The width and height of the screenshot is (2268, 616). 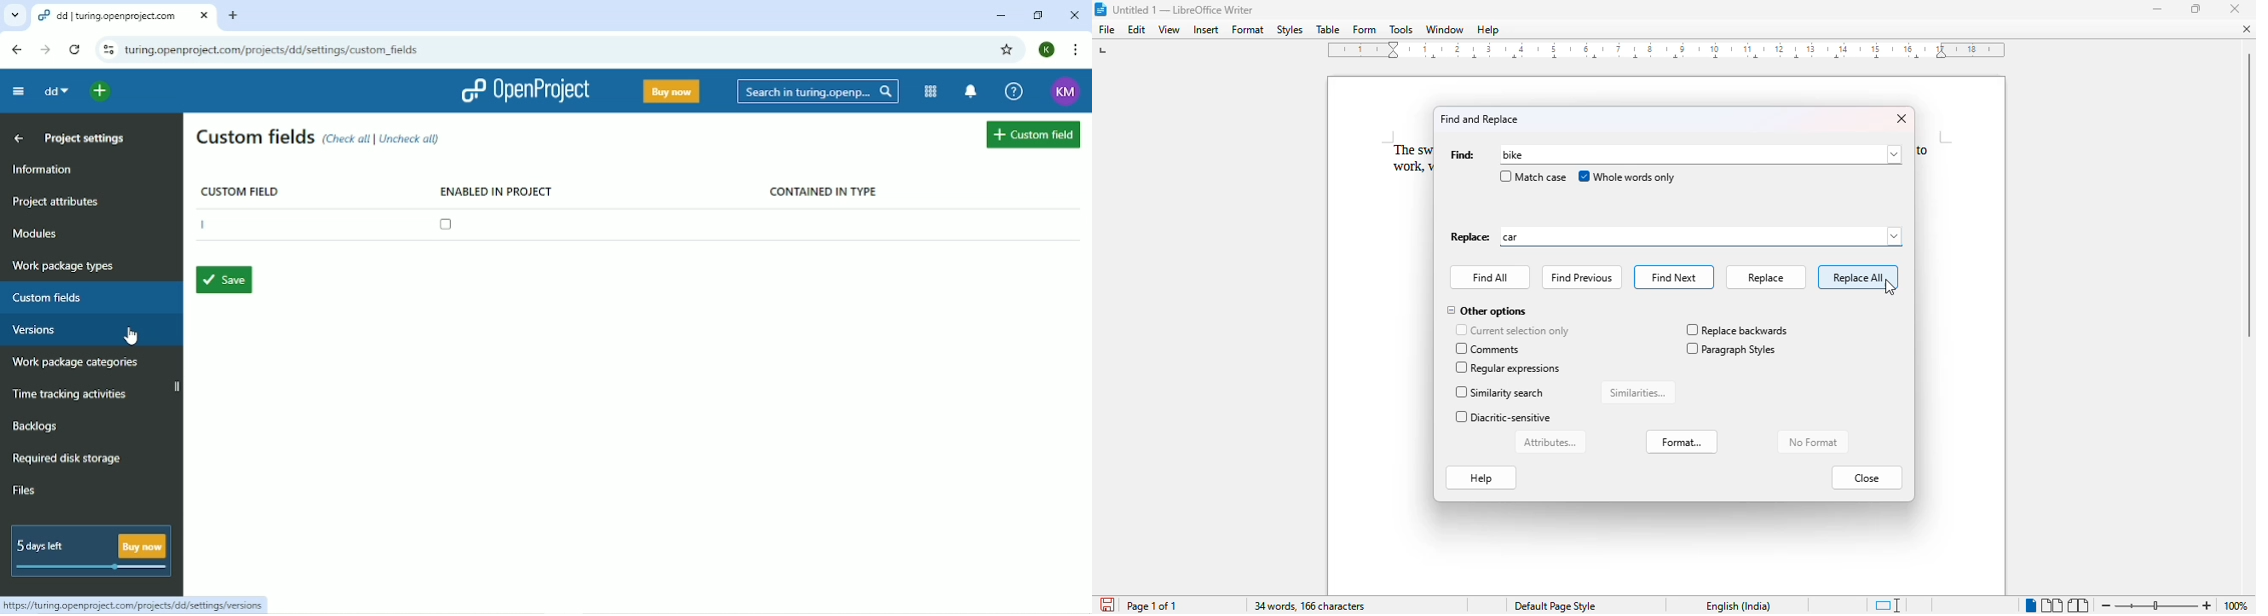 I want to click on Minimize, so click(x=1001, y=16).